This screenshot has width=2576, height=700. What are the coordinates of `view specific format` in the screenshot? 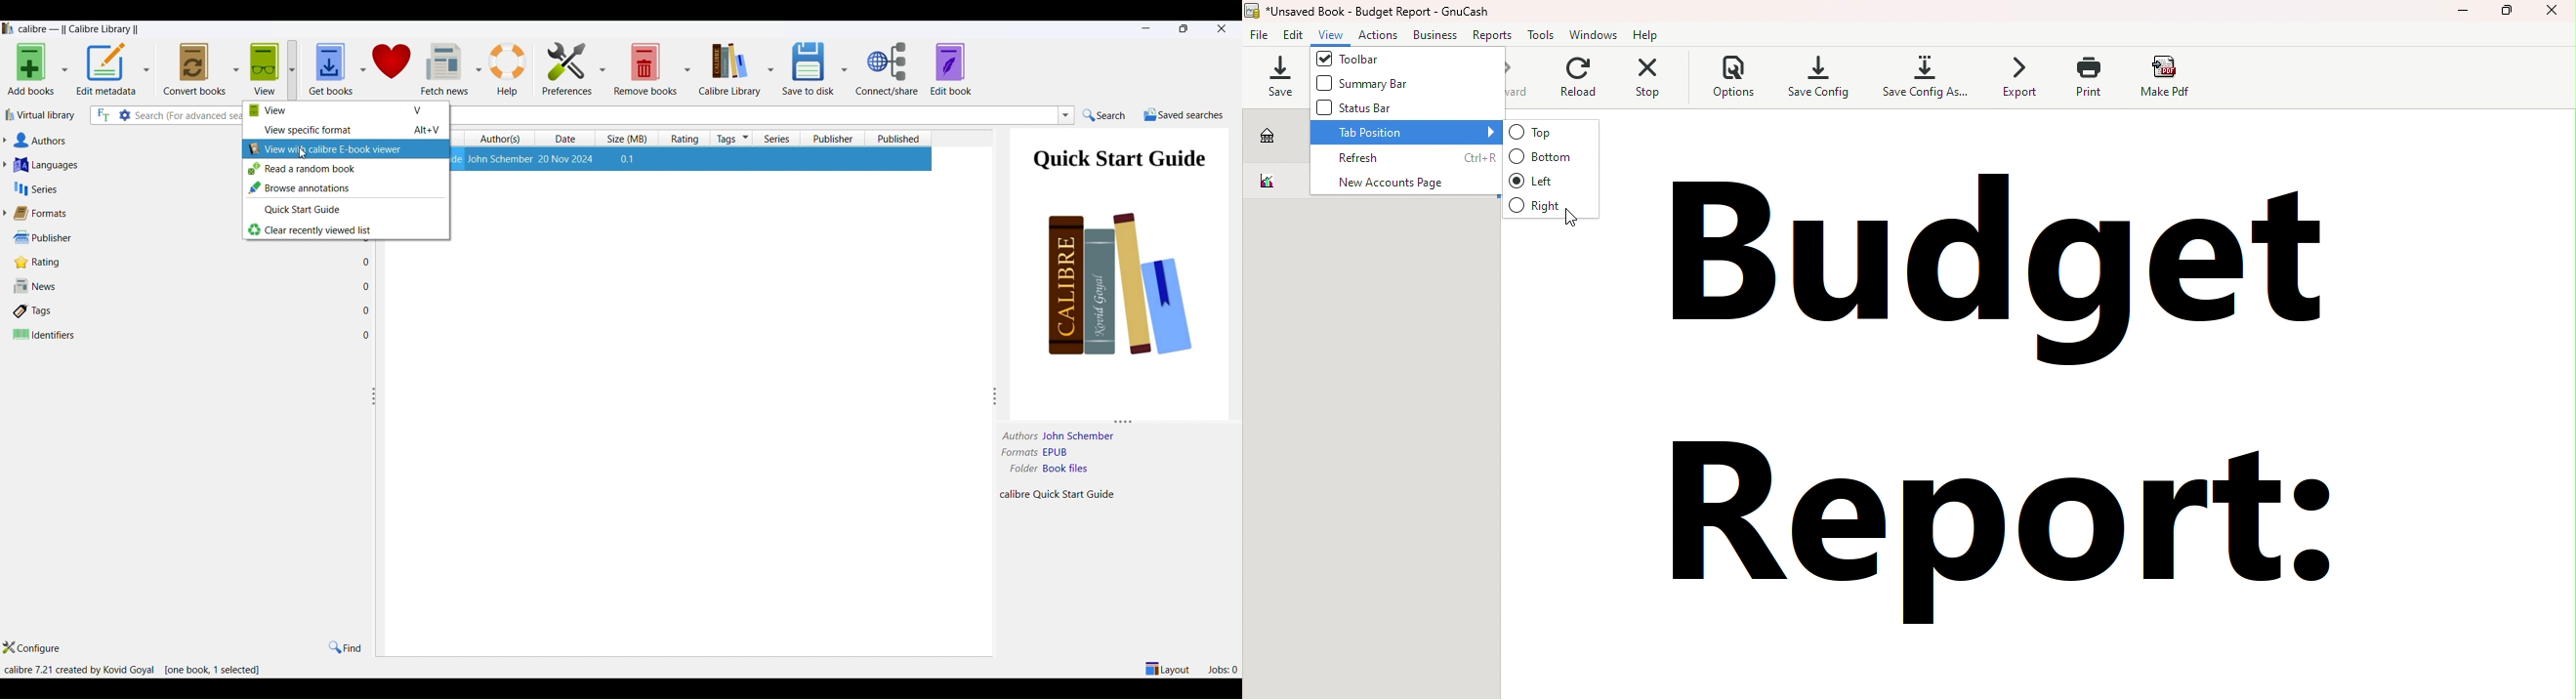 It's located at (348, 130).